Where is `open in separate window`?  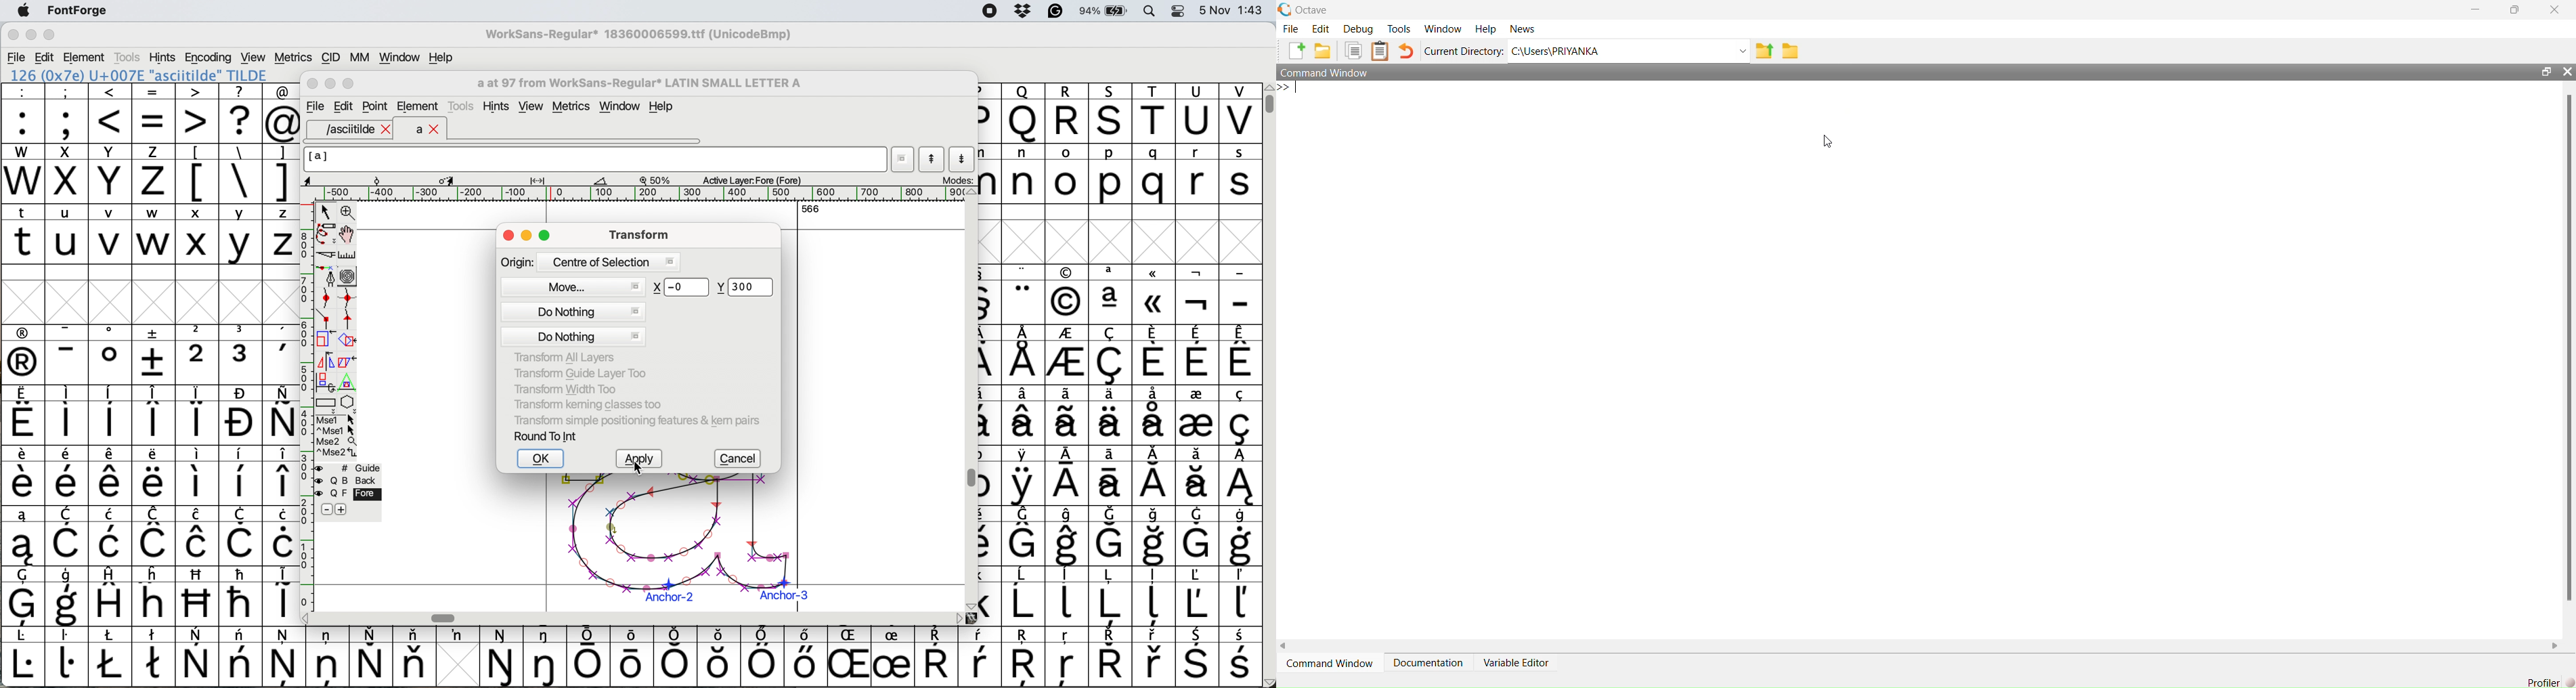
open in separate window is located at coordinates (2546, 72).